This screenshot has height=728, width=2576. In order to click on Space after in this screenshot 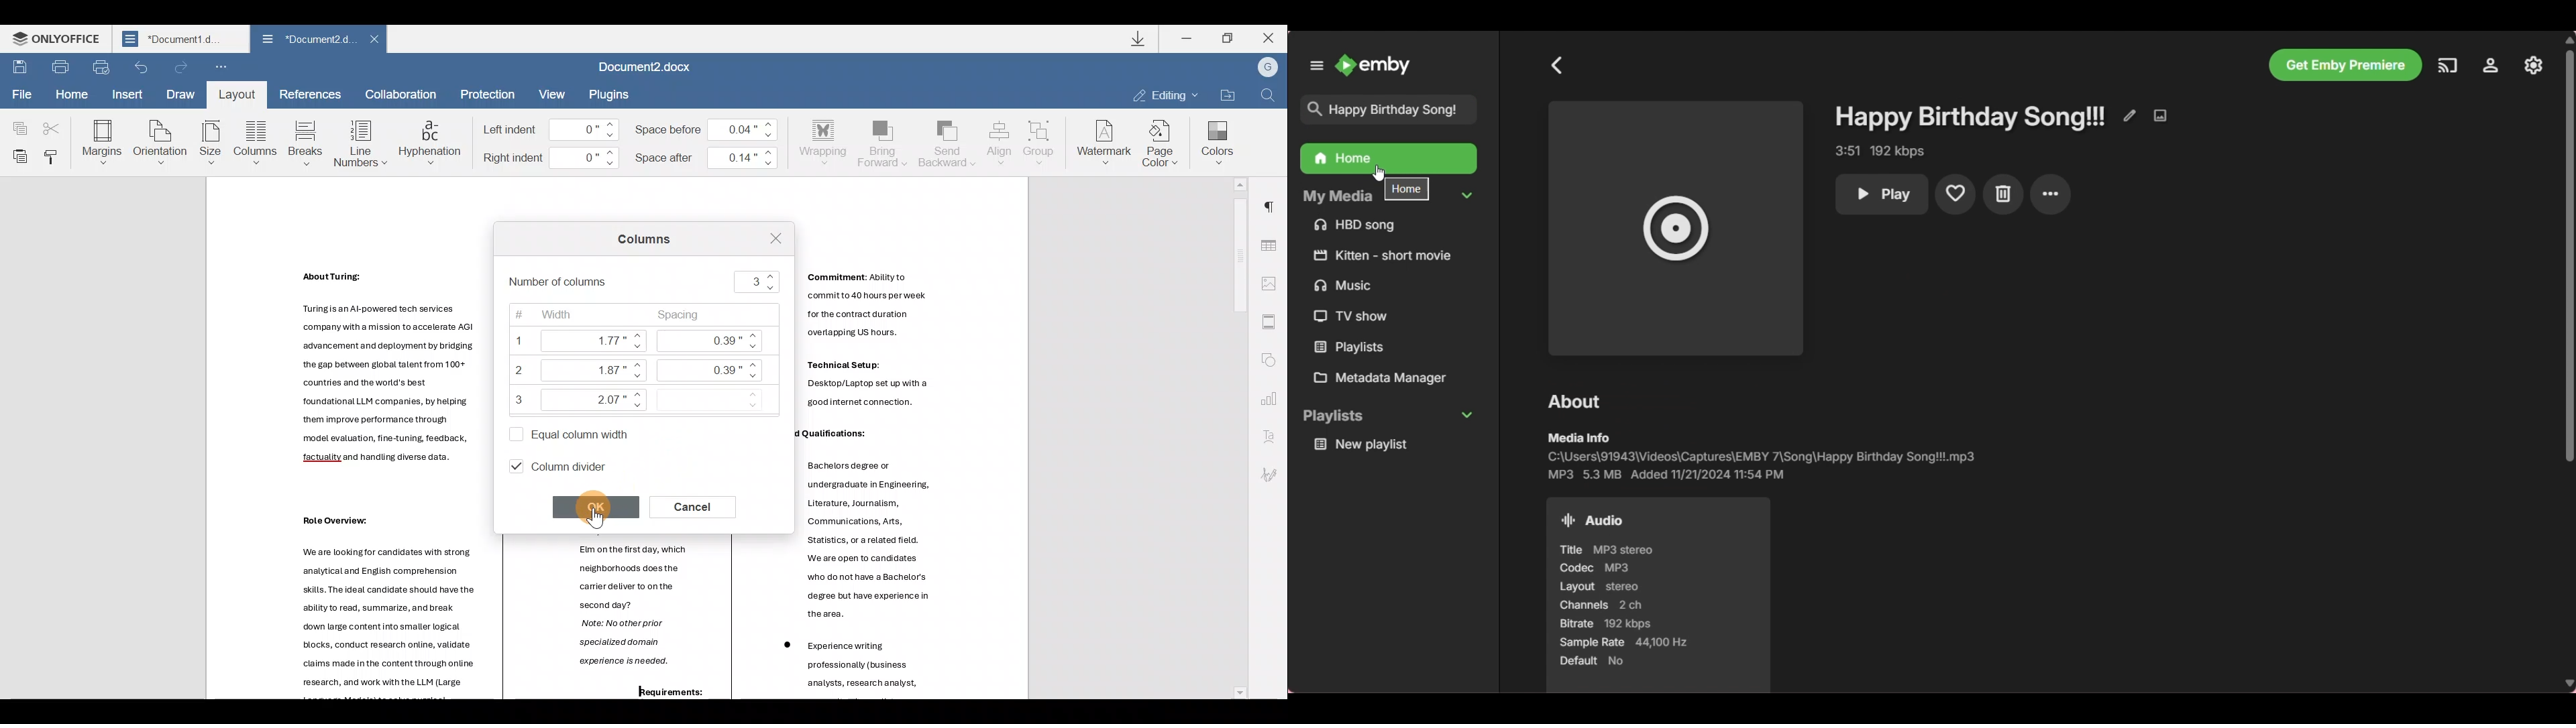, I will do `click(708, 155)`.